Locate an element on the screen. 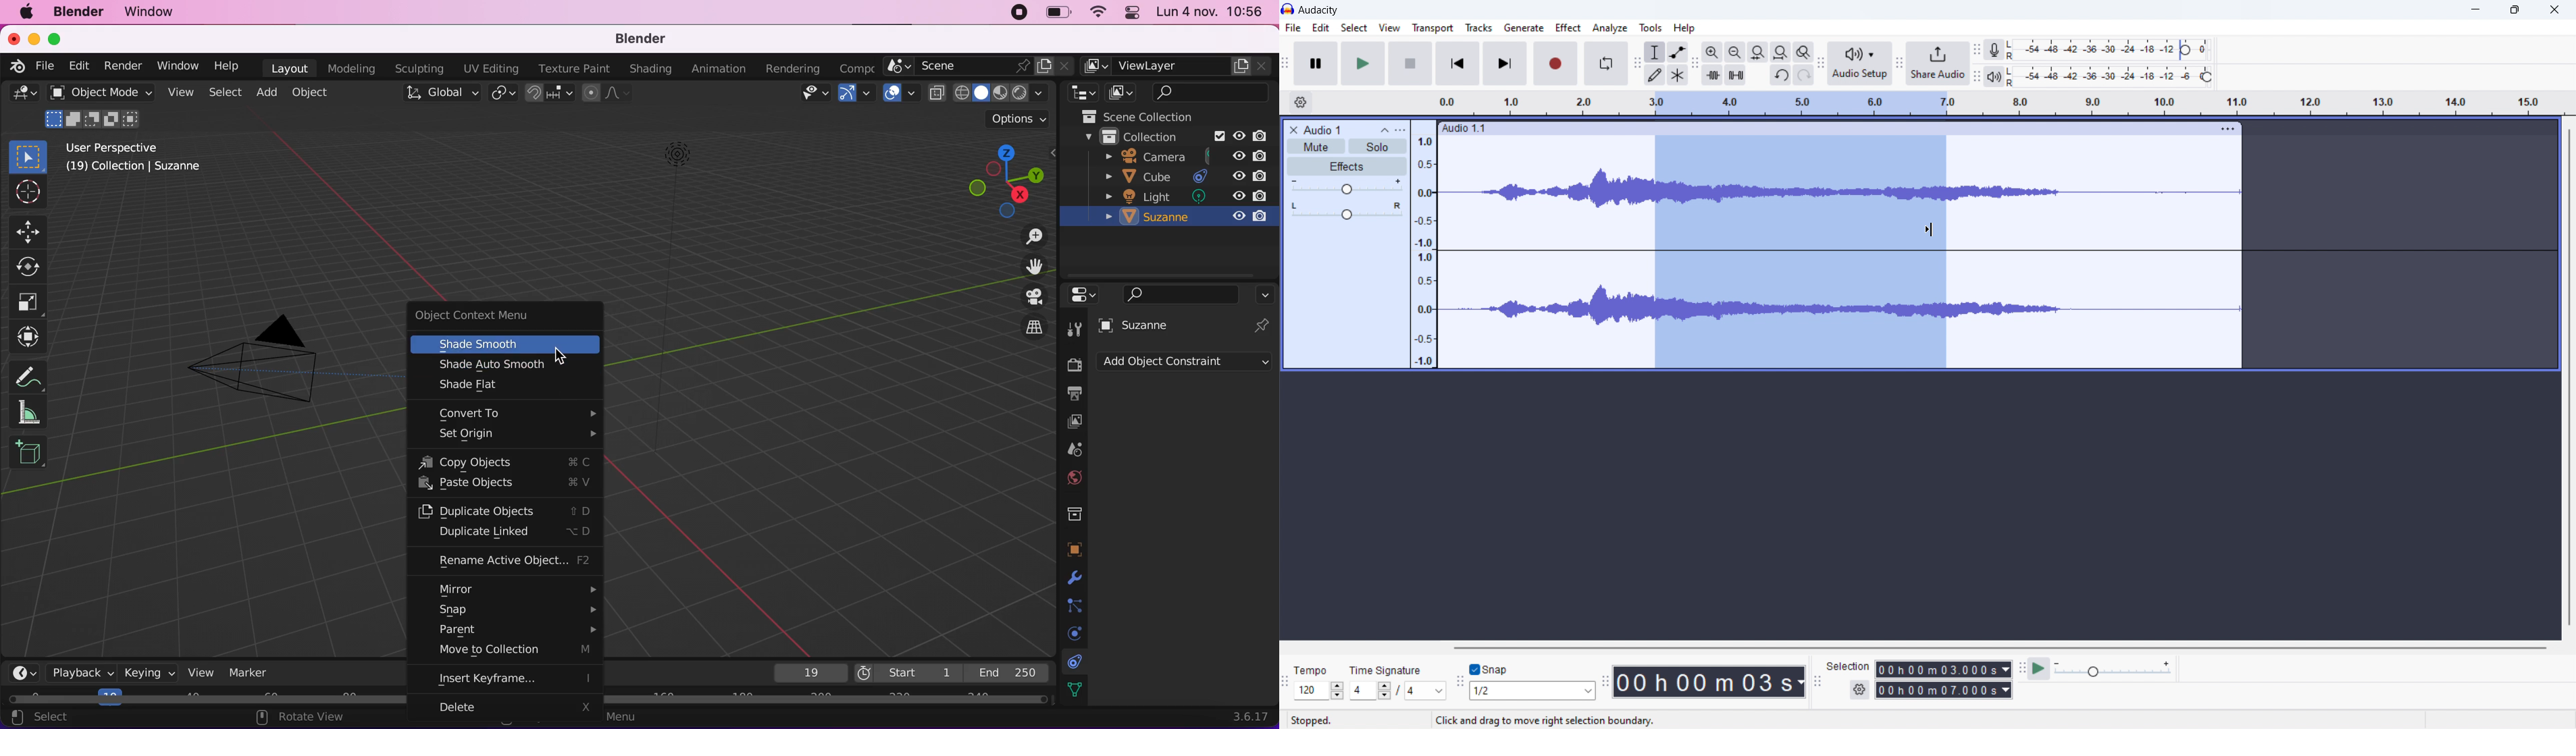 The width and height of the screenshot is (2576, 756). playback speed is located at coordinates (2112, 668).